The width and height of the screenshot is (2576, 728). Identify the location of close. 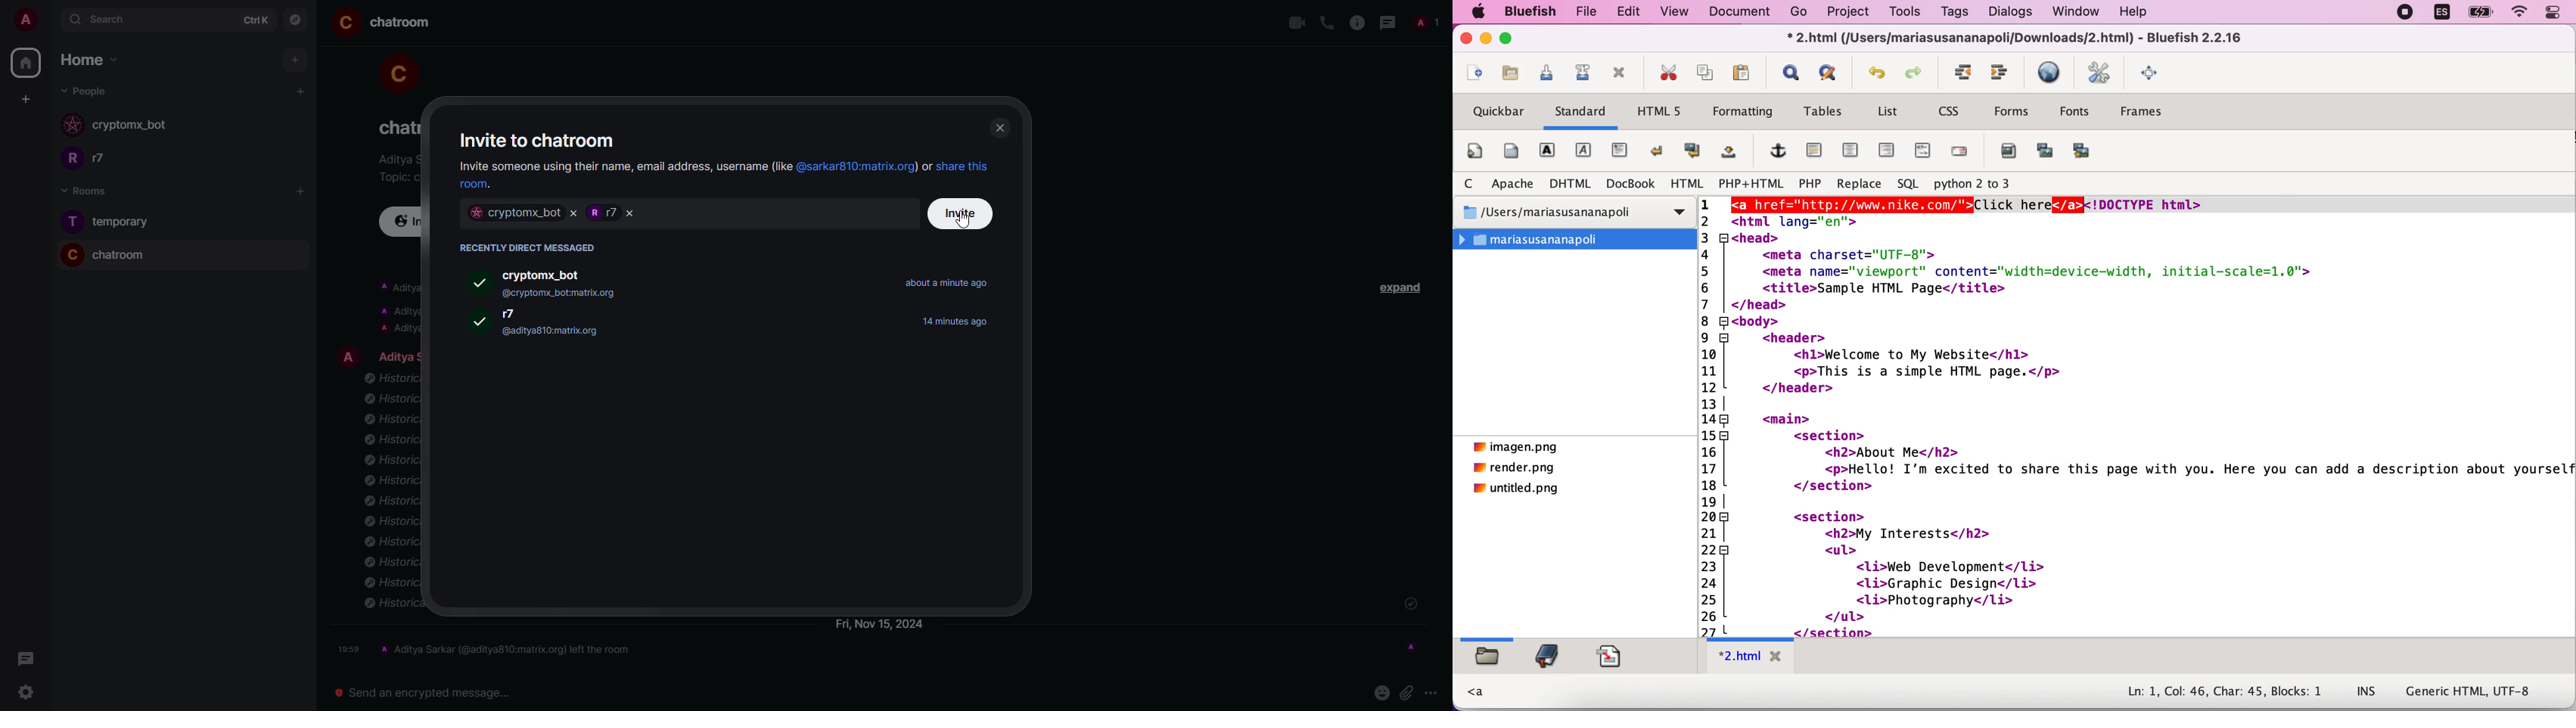
(1466, 40).